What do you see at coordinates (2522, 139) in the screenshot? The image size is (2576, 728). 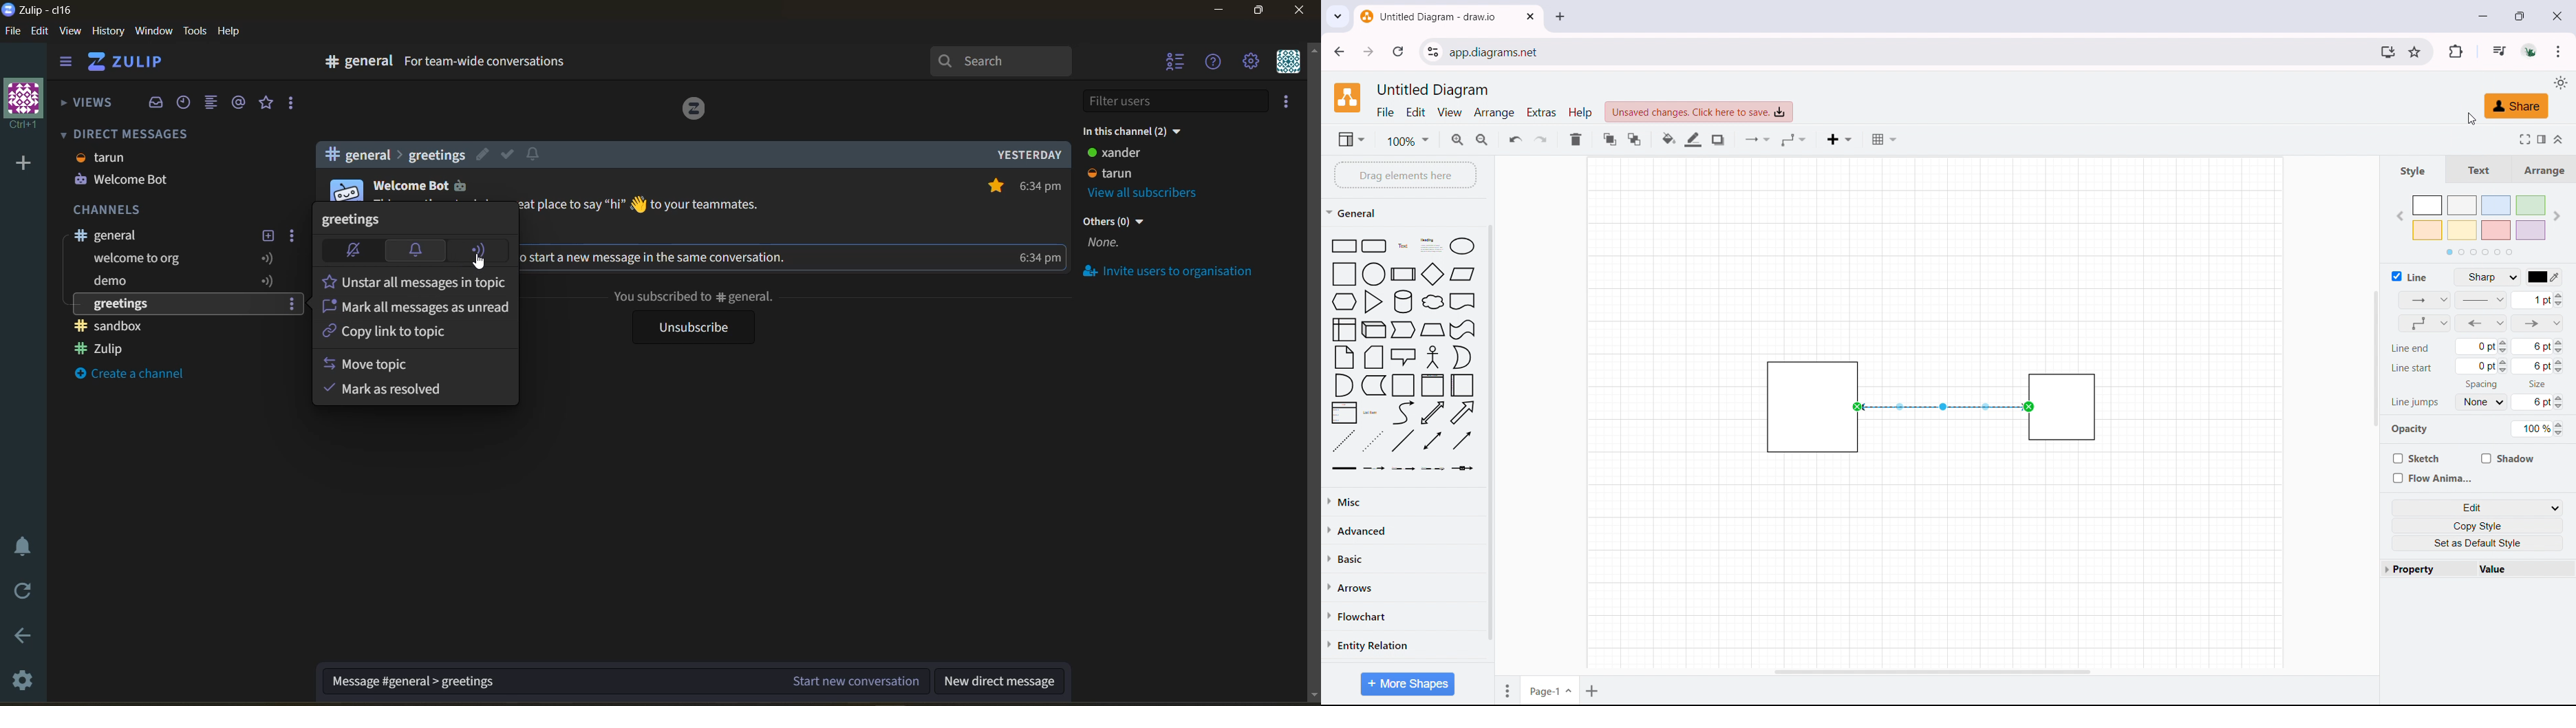 I see `fullscreen` at bounding box center [2522, 139].